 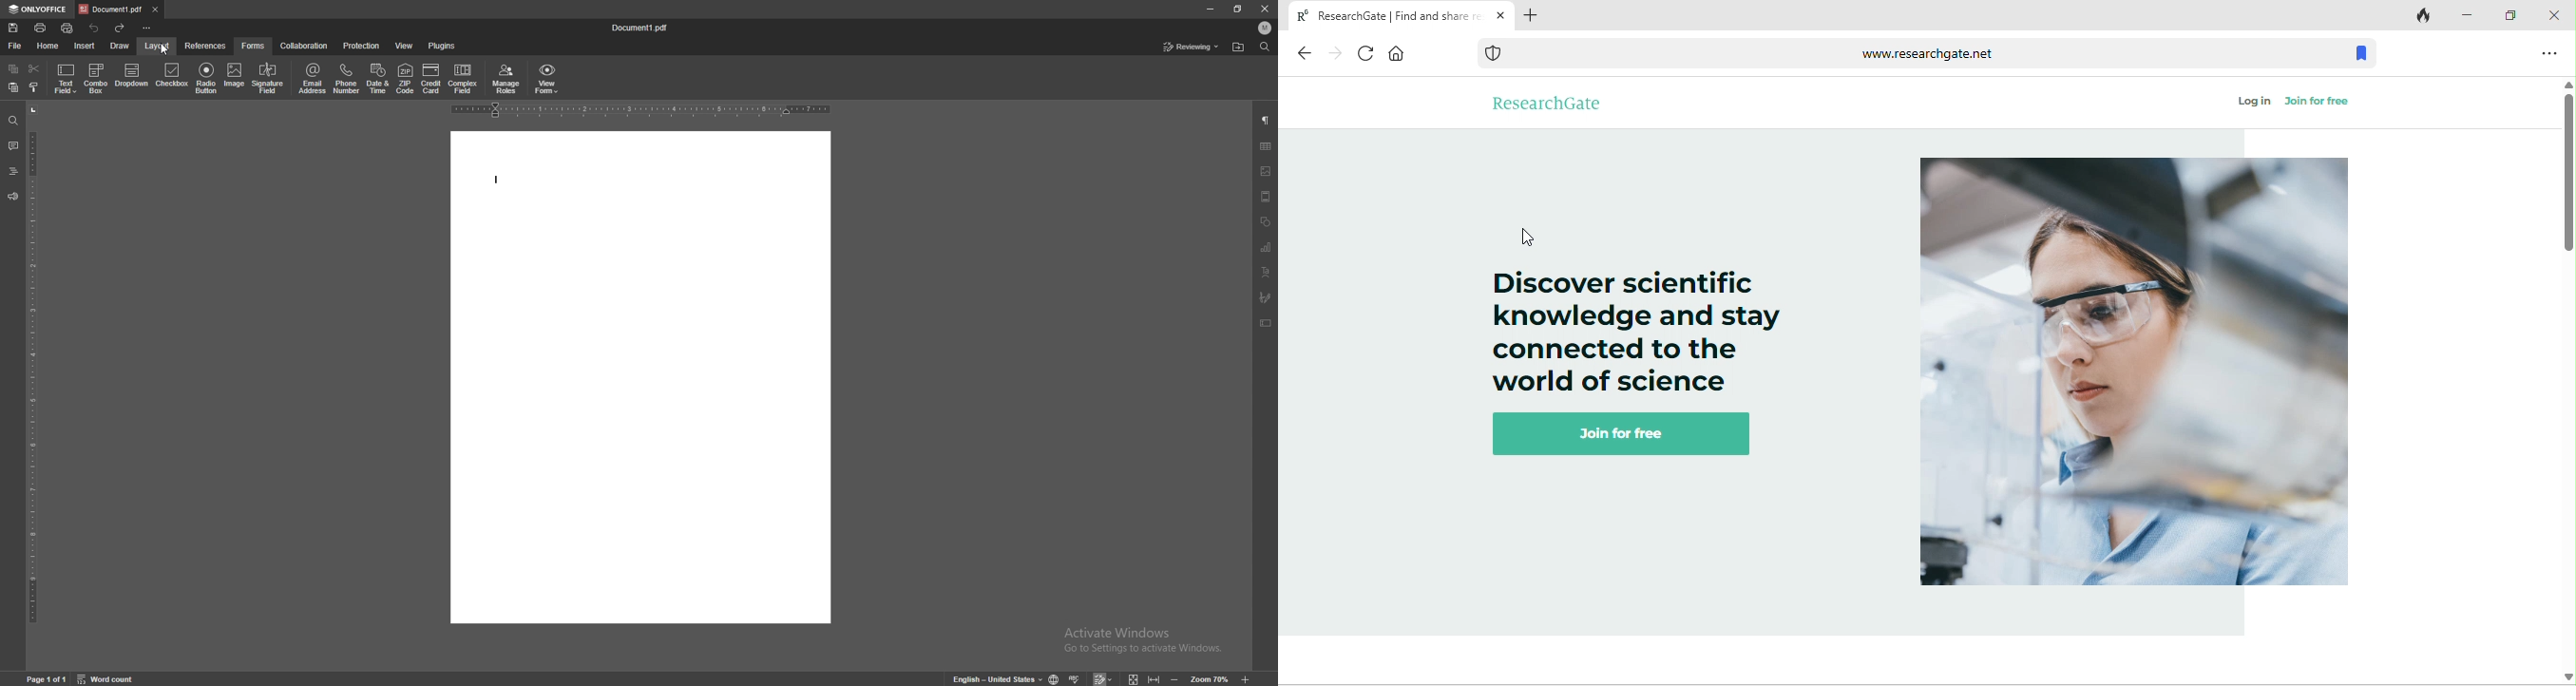 What do you see at coordinates (1264, 296) in the screenshot?
I see `signature` at bounding box center [1264, 296].